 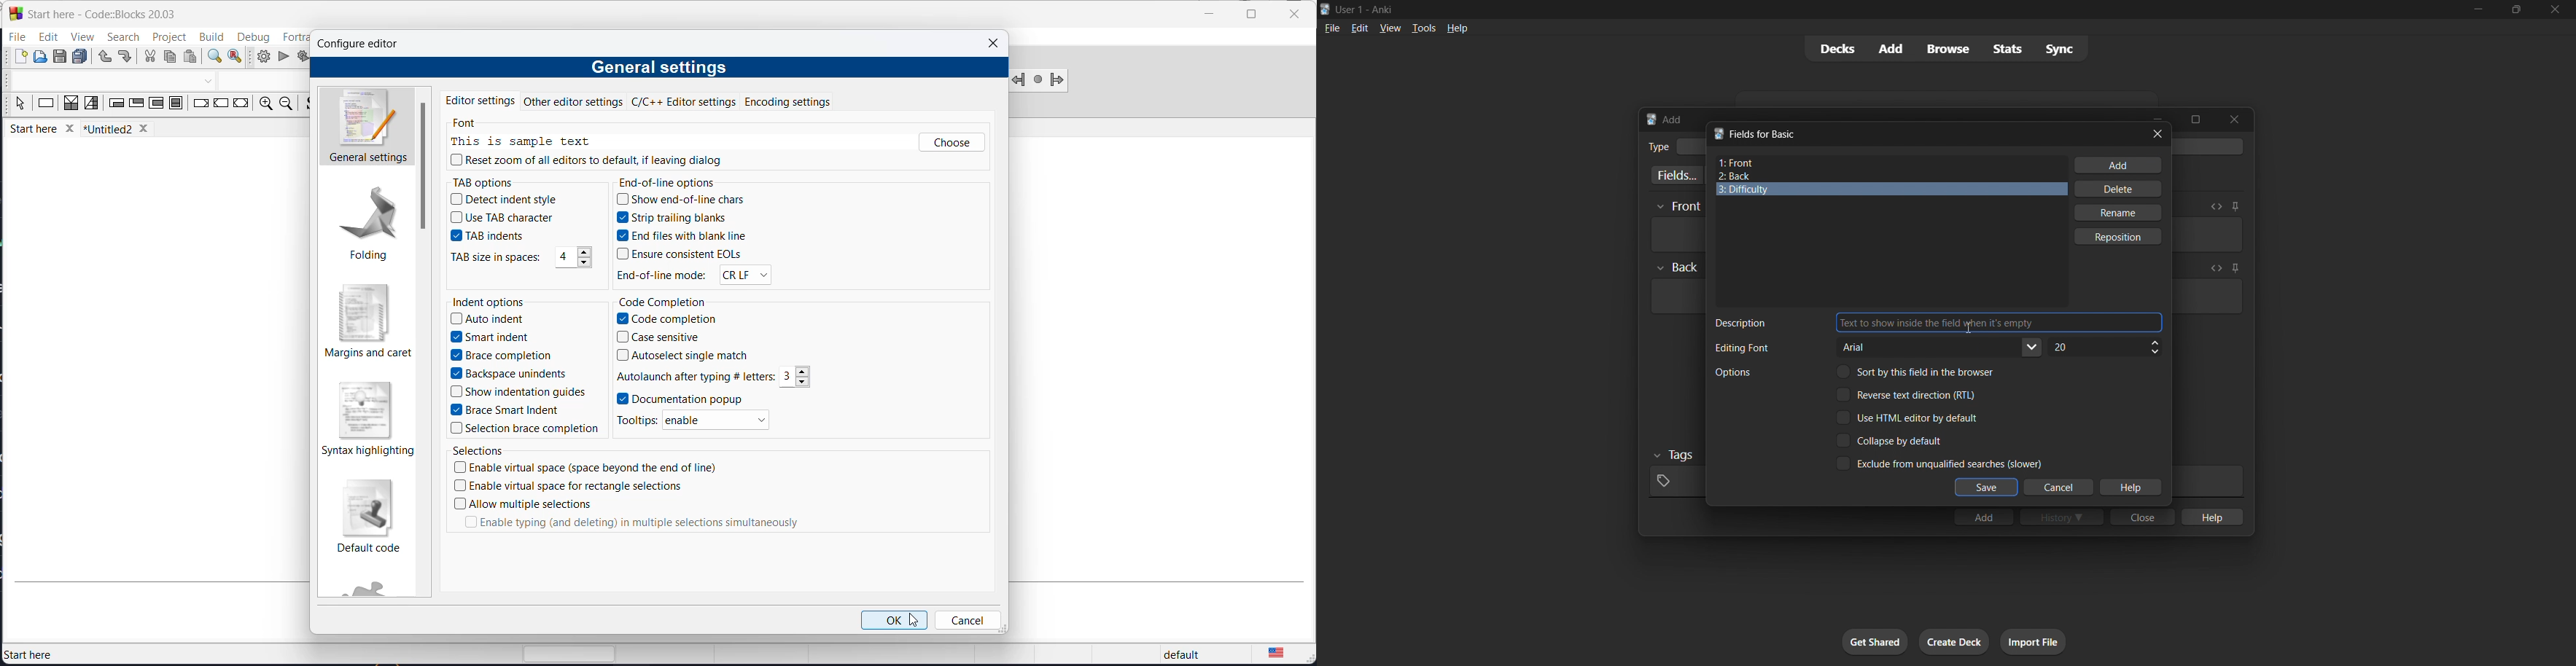 I want to click on start here, so click(x=31, y=652).